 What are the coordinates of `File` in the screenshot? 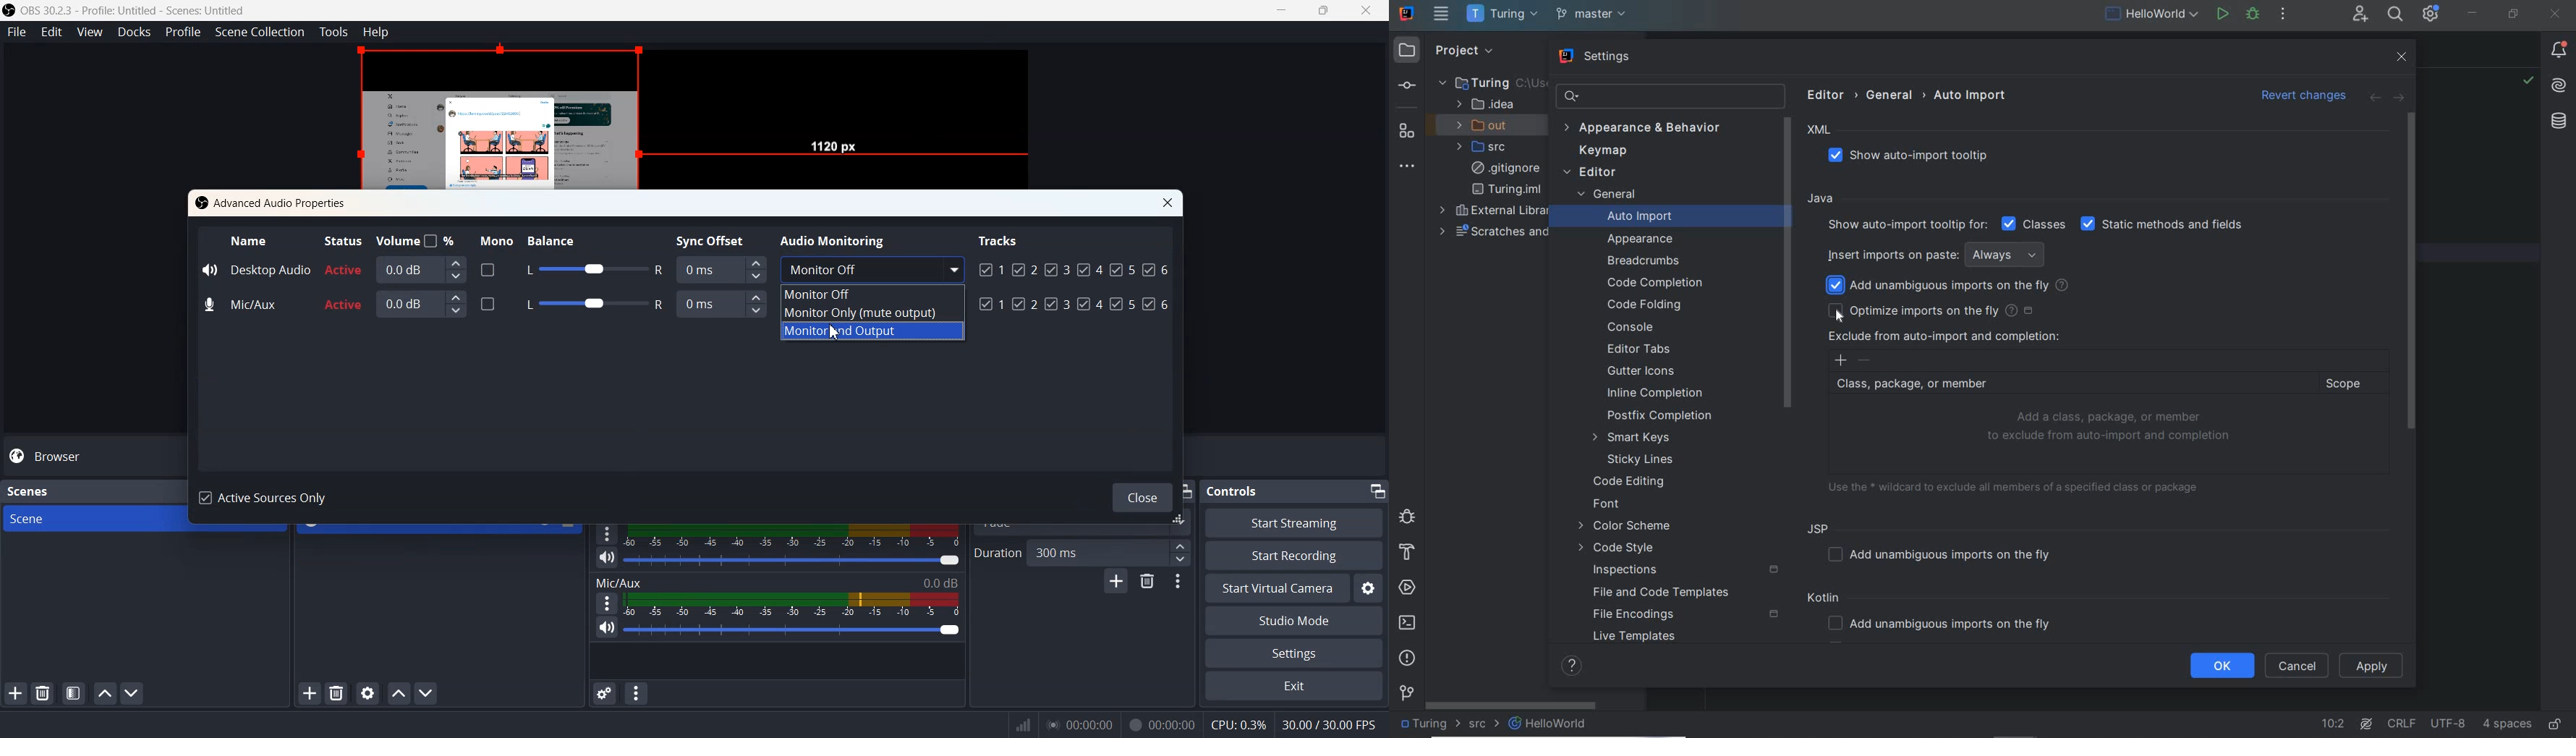 It's located at (17, 33).